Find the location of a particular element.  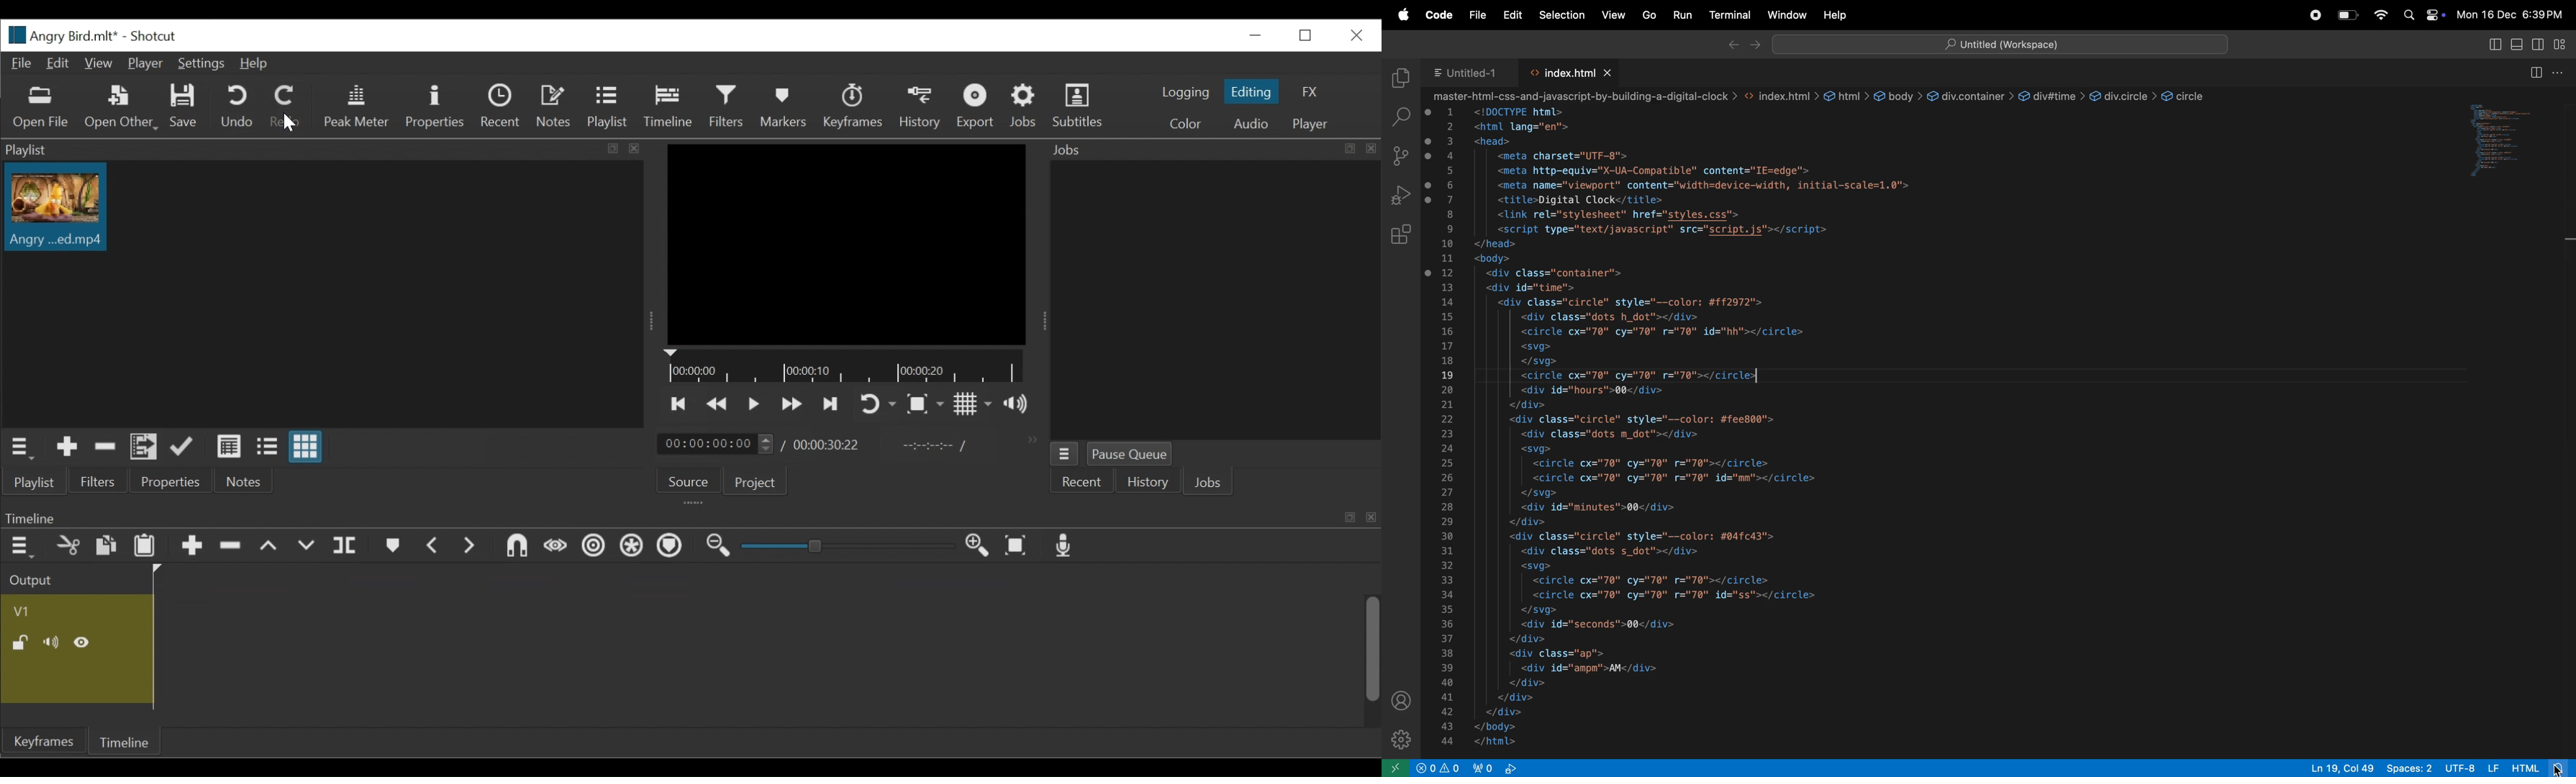

Subtitles is located at coordinates (1080, 104).